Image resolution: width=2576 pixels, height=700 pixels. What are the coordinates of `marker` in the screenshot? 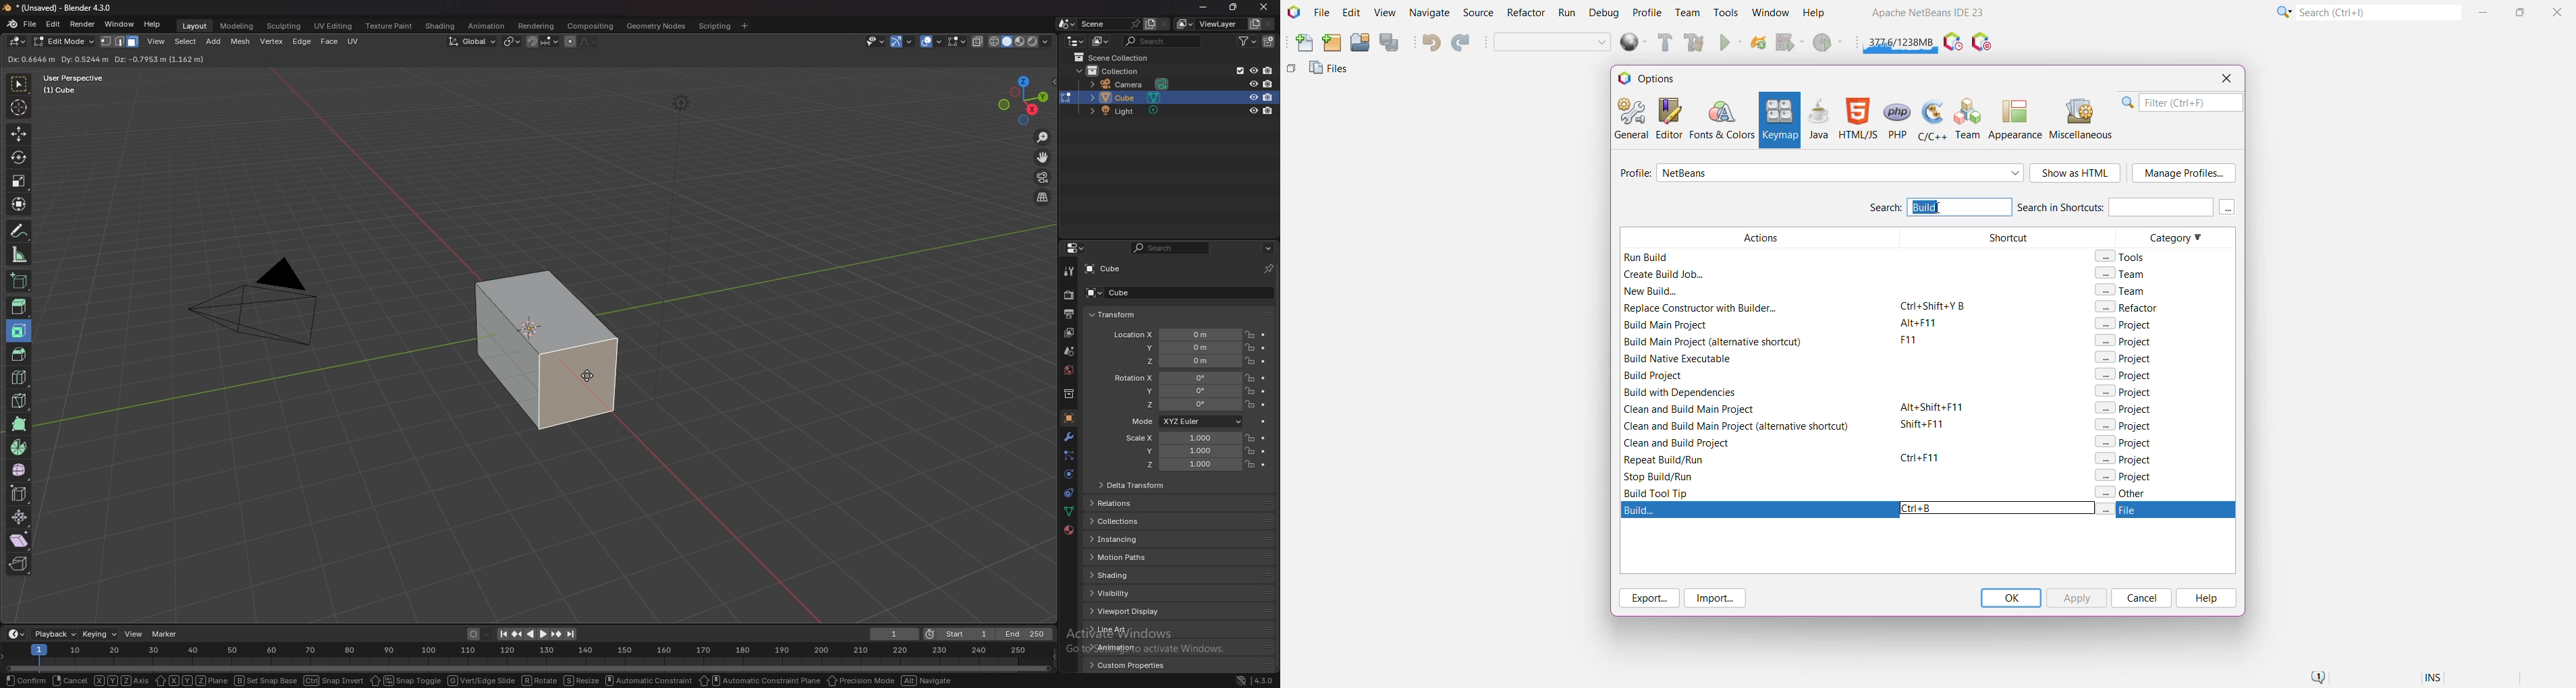 It's located at (165, 633).